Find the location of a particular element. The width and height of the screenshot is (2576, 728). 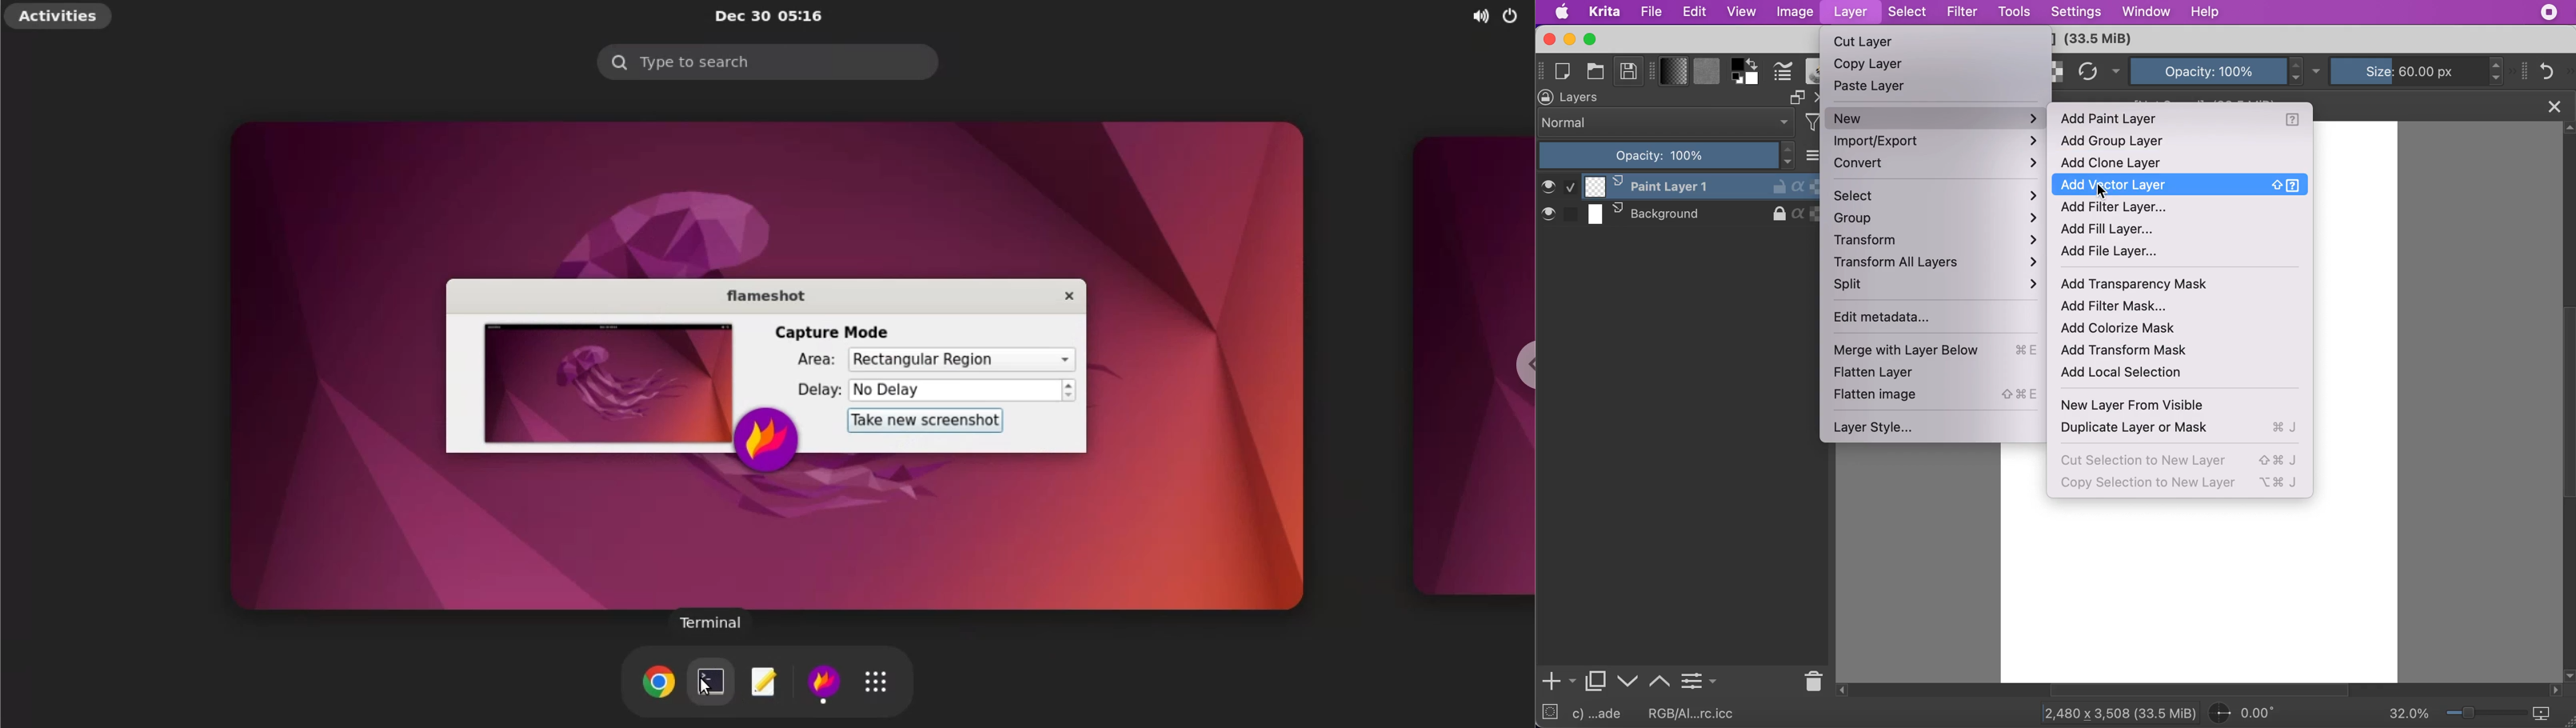

background is located at coordinates (1677, 215).